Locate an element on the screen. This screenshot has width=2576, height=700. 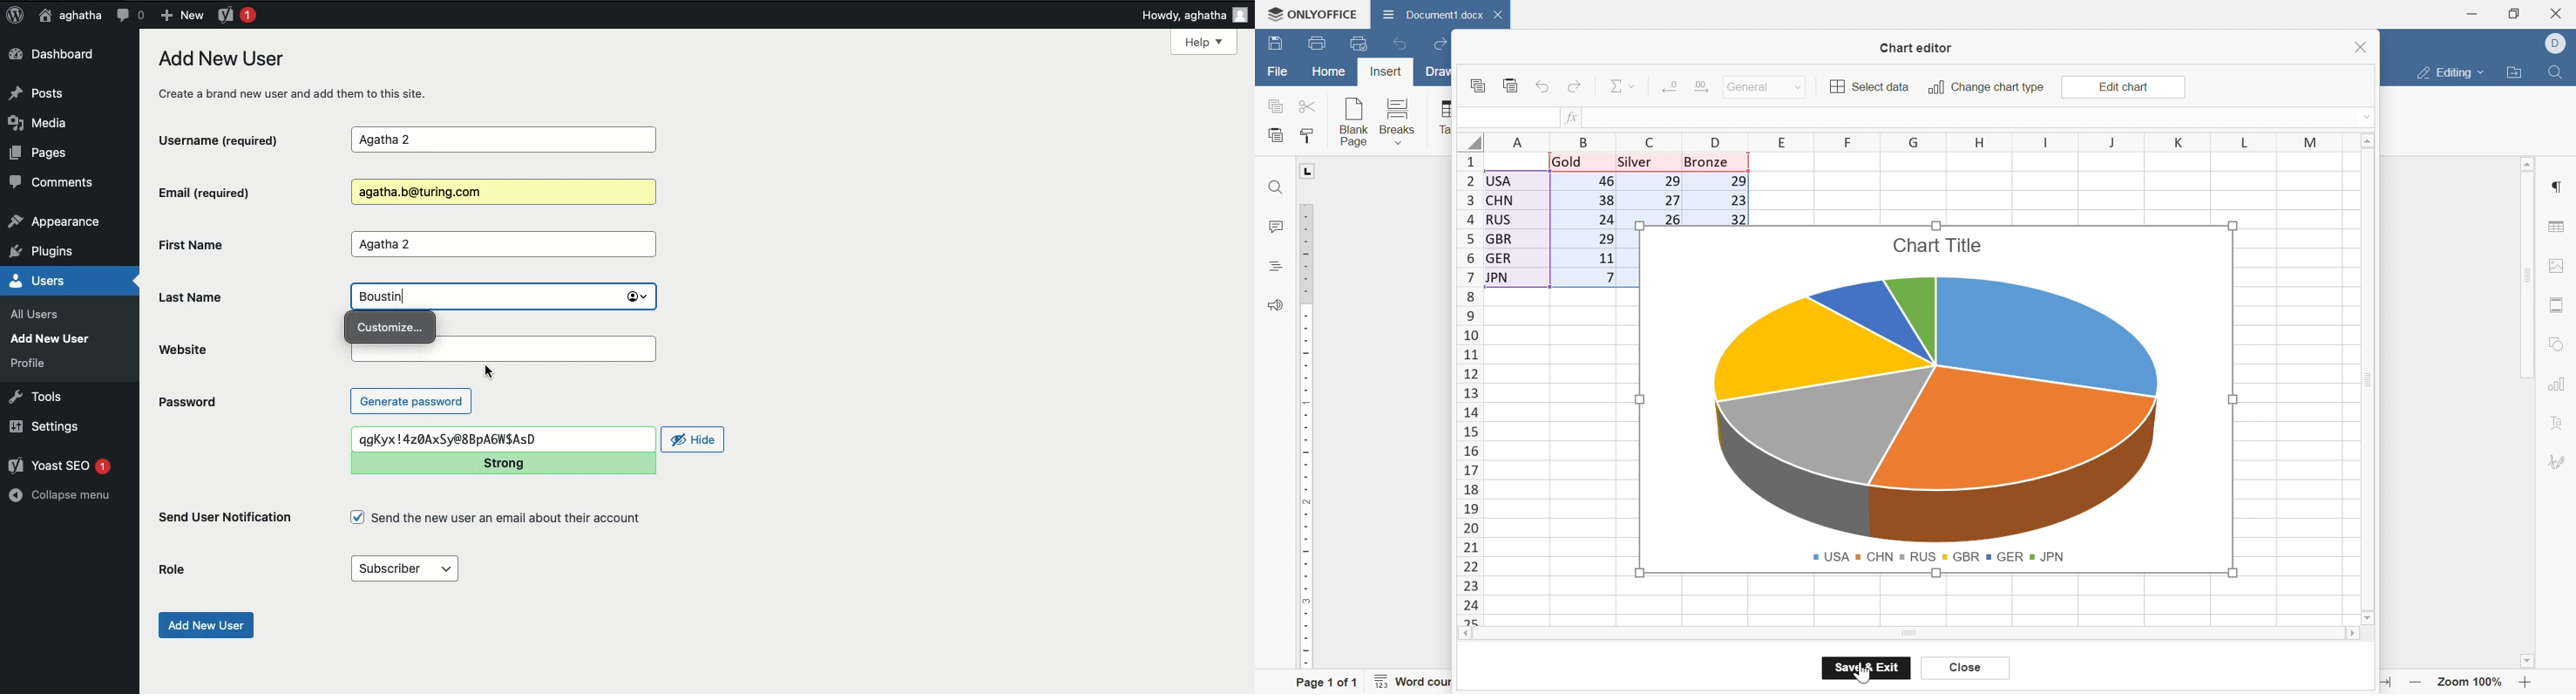
Customize is located at coordinates (390, 329).